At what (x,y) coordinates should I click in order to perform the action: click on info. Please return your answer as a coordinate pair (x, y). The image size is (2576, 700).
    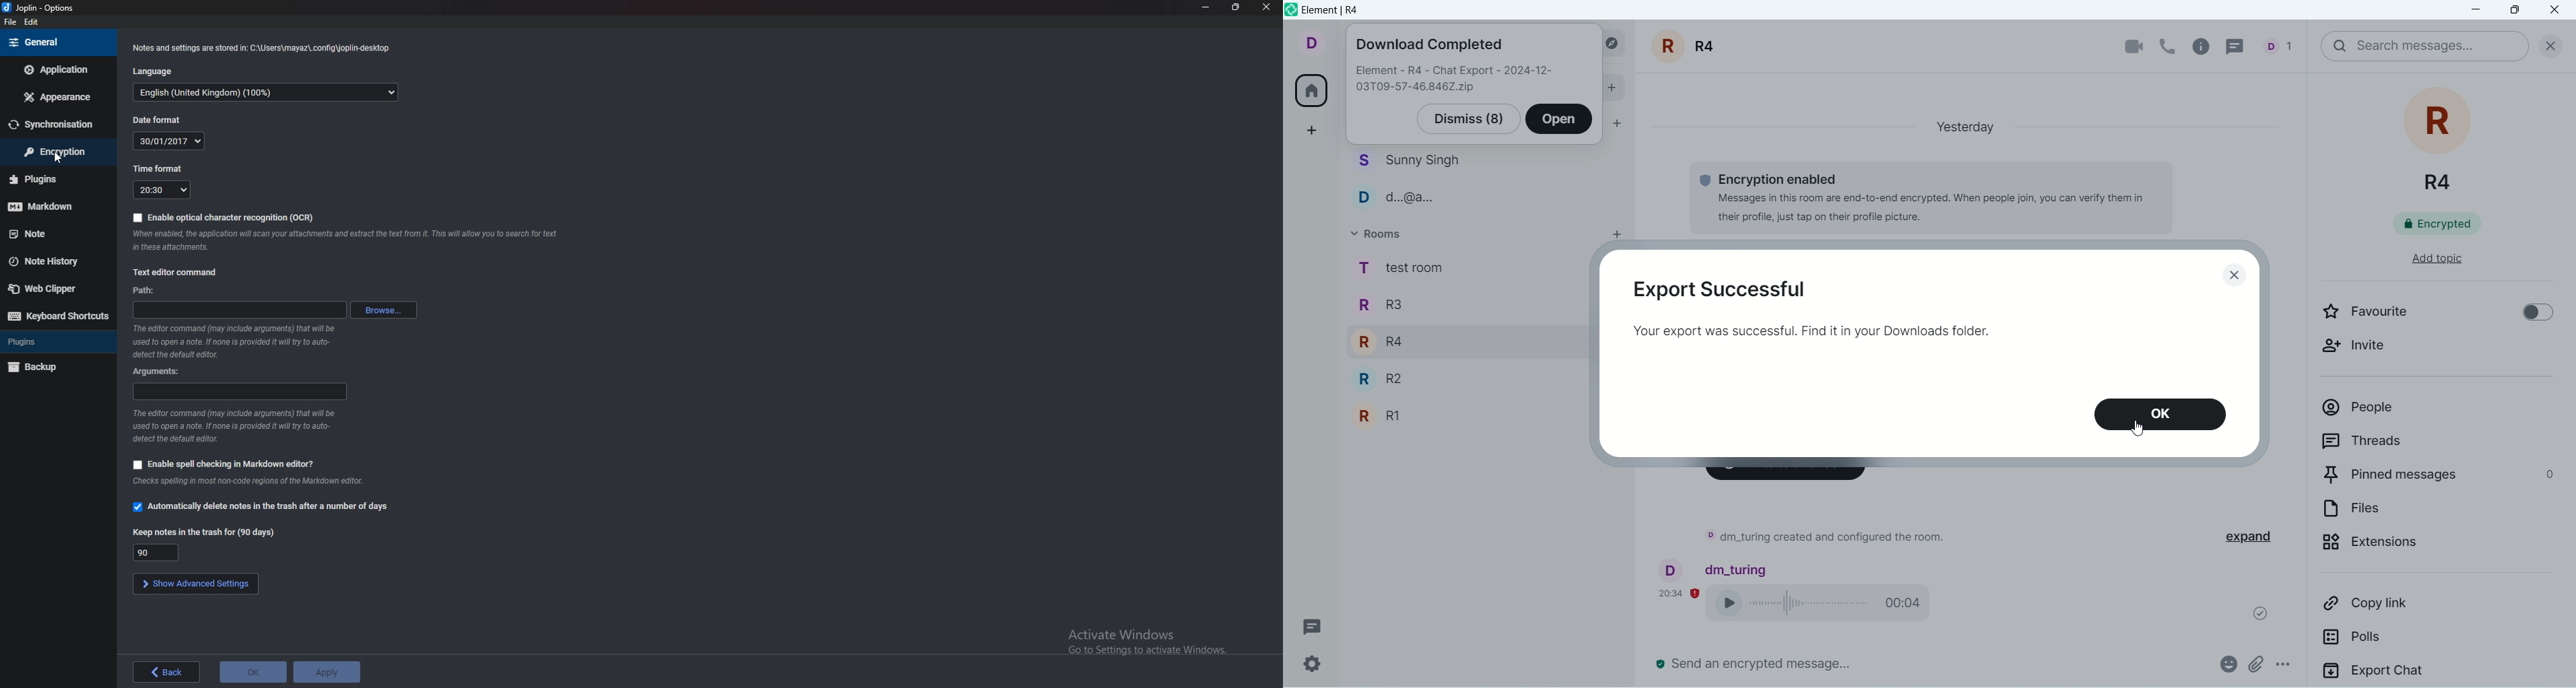
    Looking at the image, I should click on (263, 49).